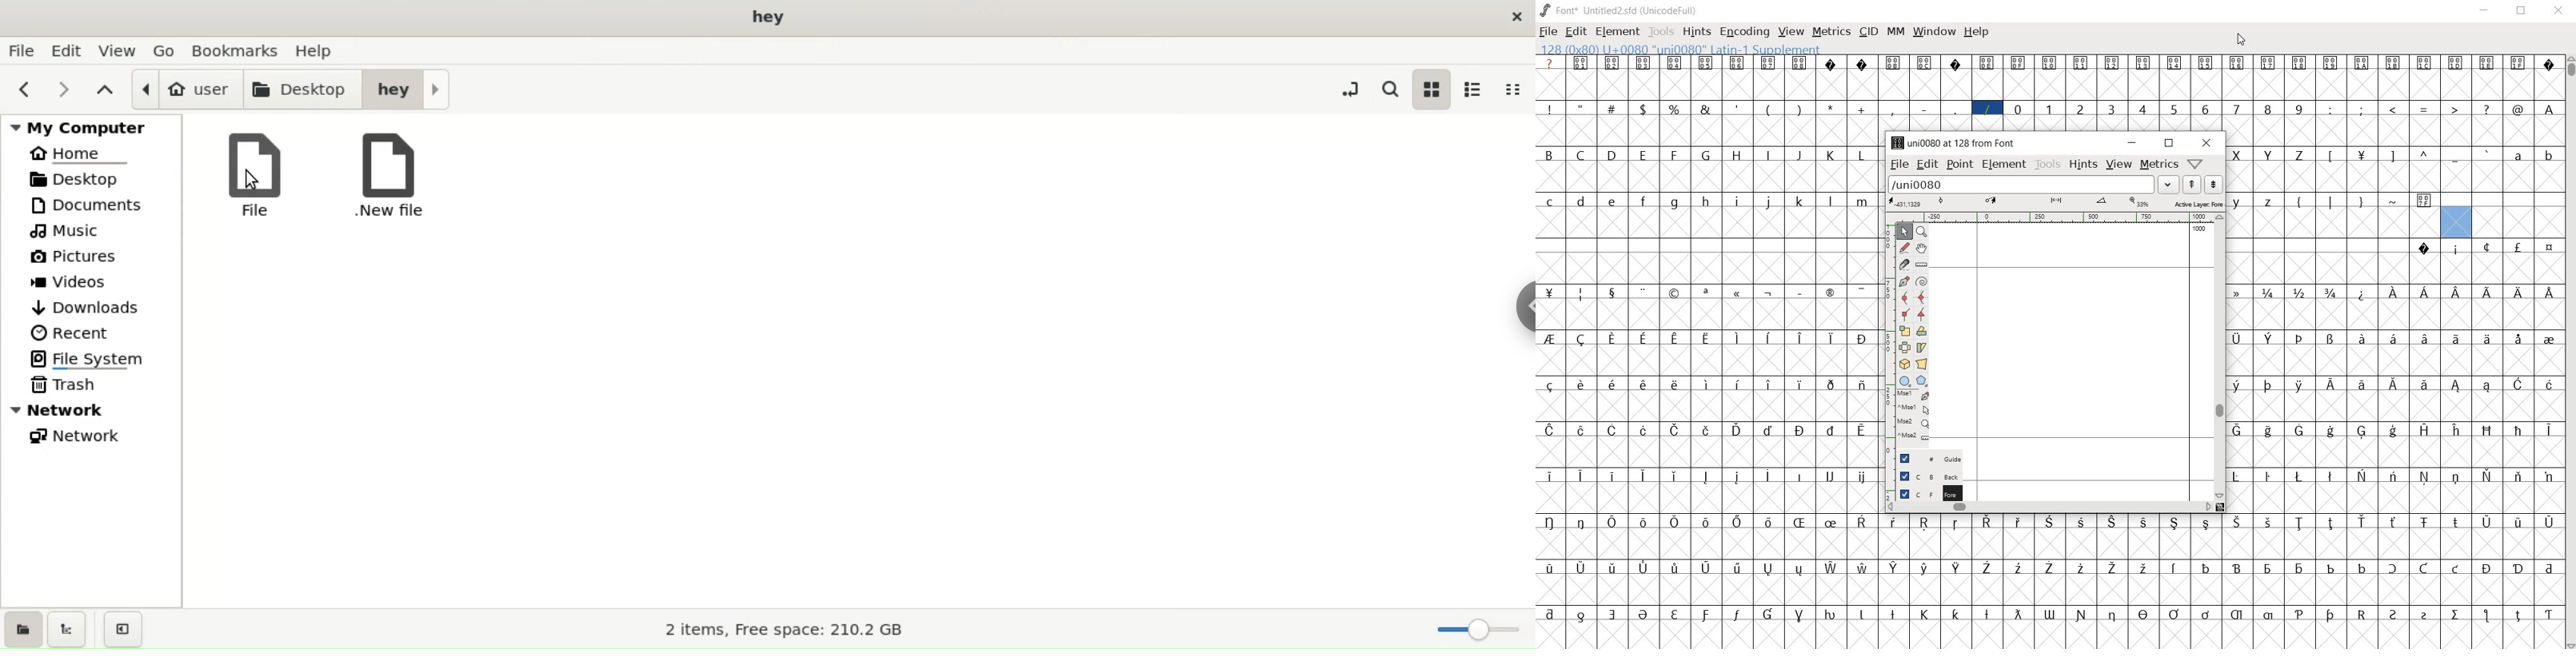 The height and width of the screenshot is (672, 2576). What do you see at coordinates (2455, 222) in the screenshot?
I see `glyph slot` at bounding box center [2455, 222].